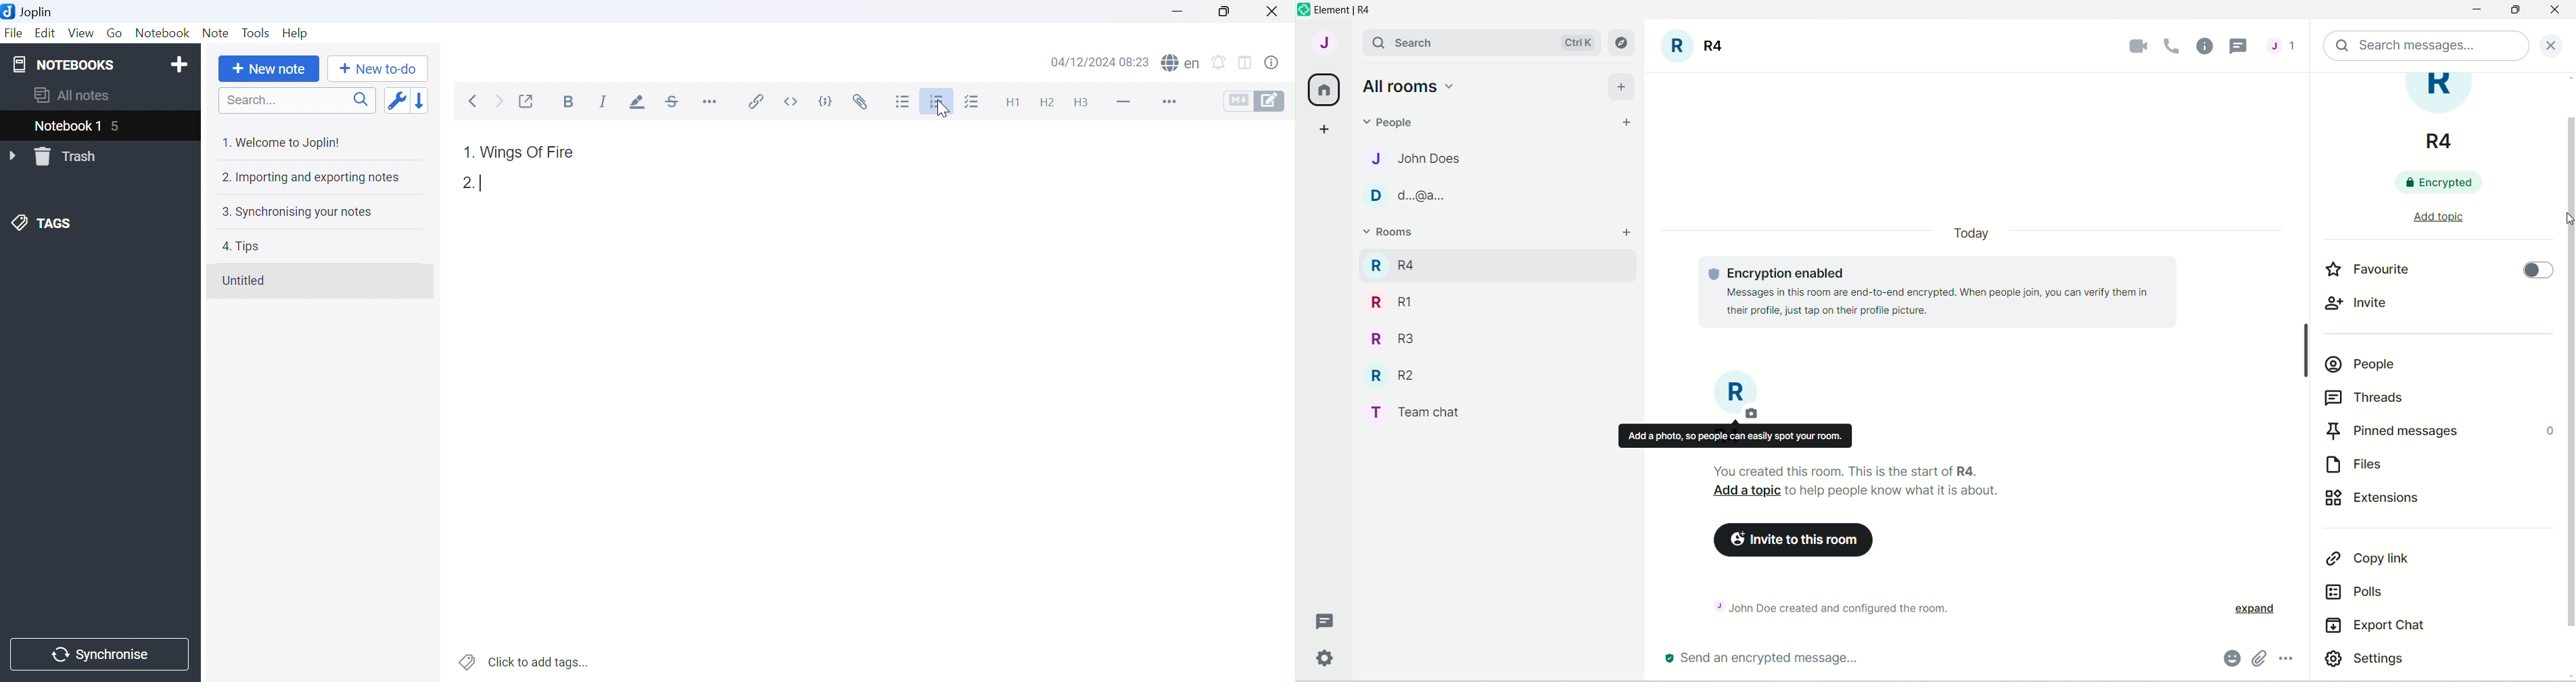  I want to click on Toggle external editing, so click(528, 100).